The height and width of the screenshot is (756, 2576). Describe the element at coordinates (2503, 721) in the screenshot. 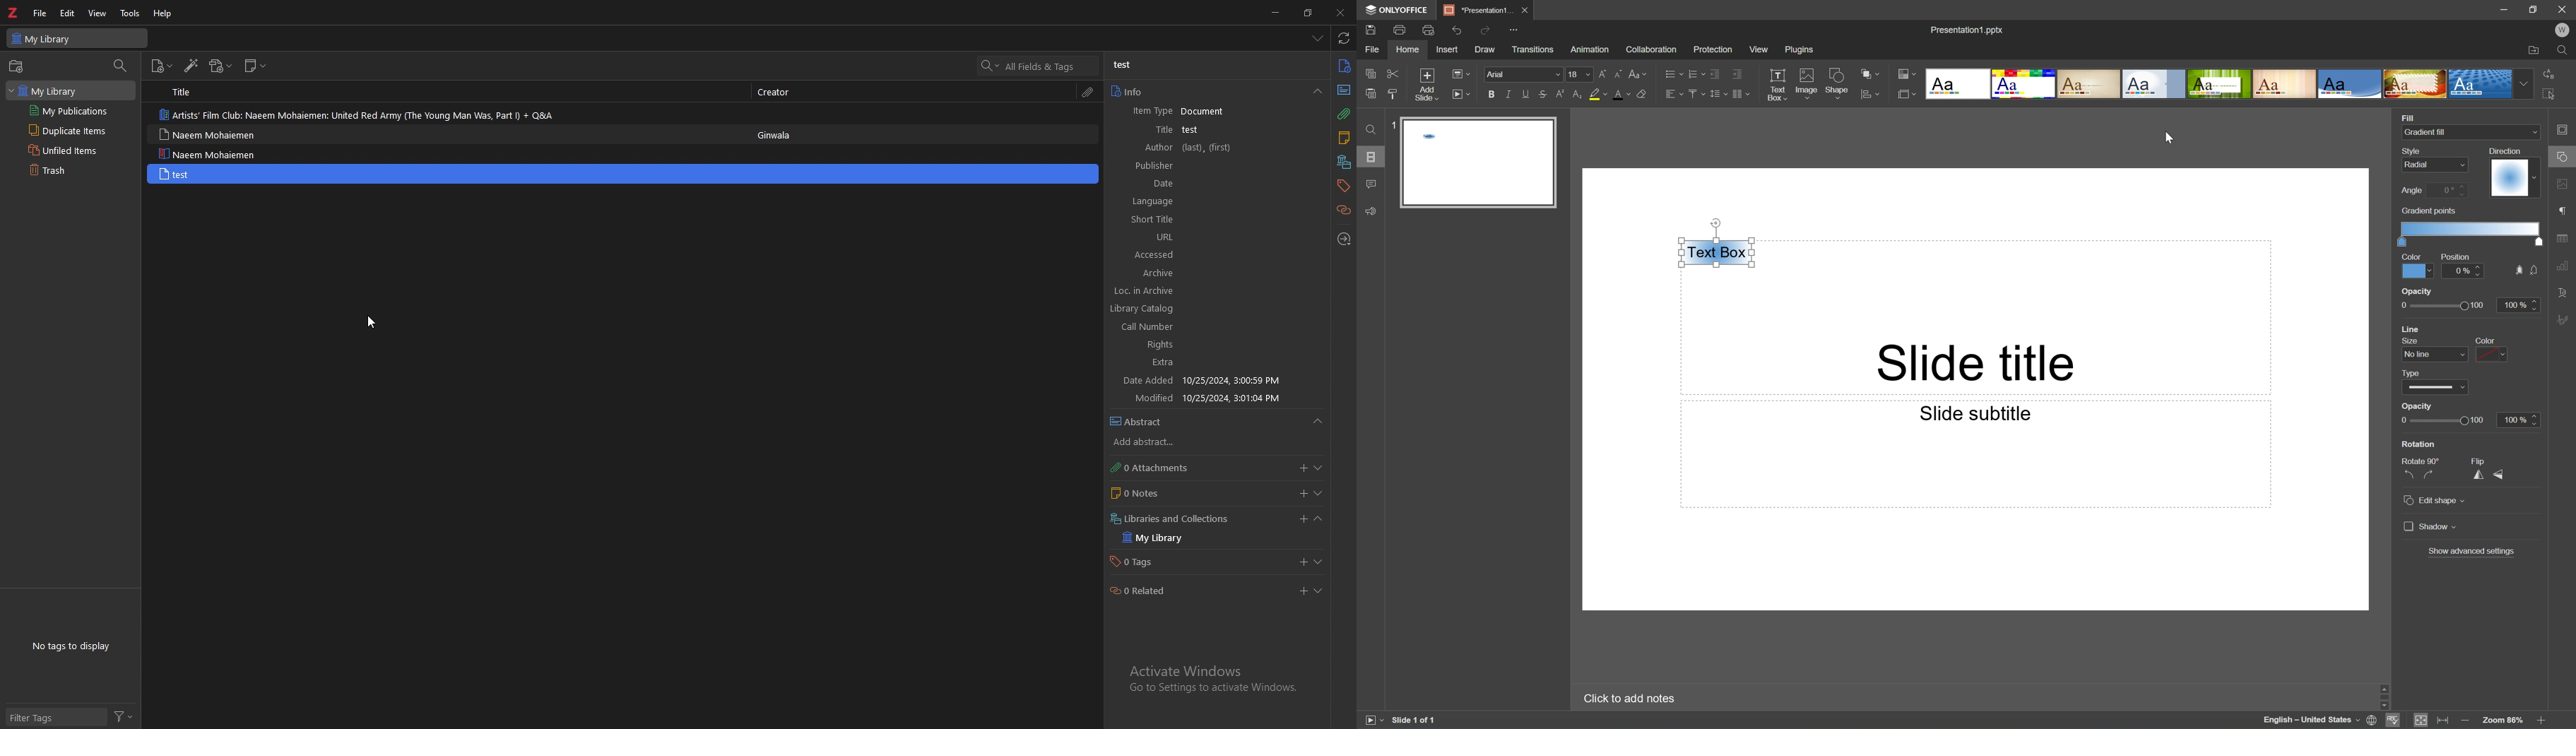

I see `Zoom 103%` at that location.